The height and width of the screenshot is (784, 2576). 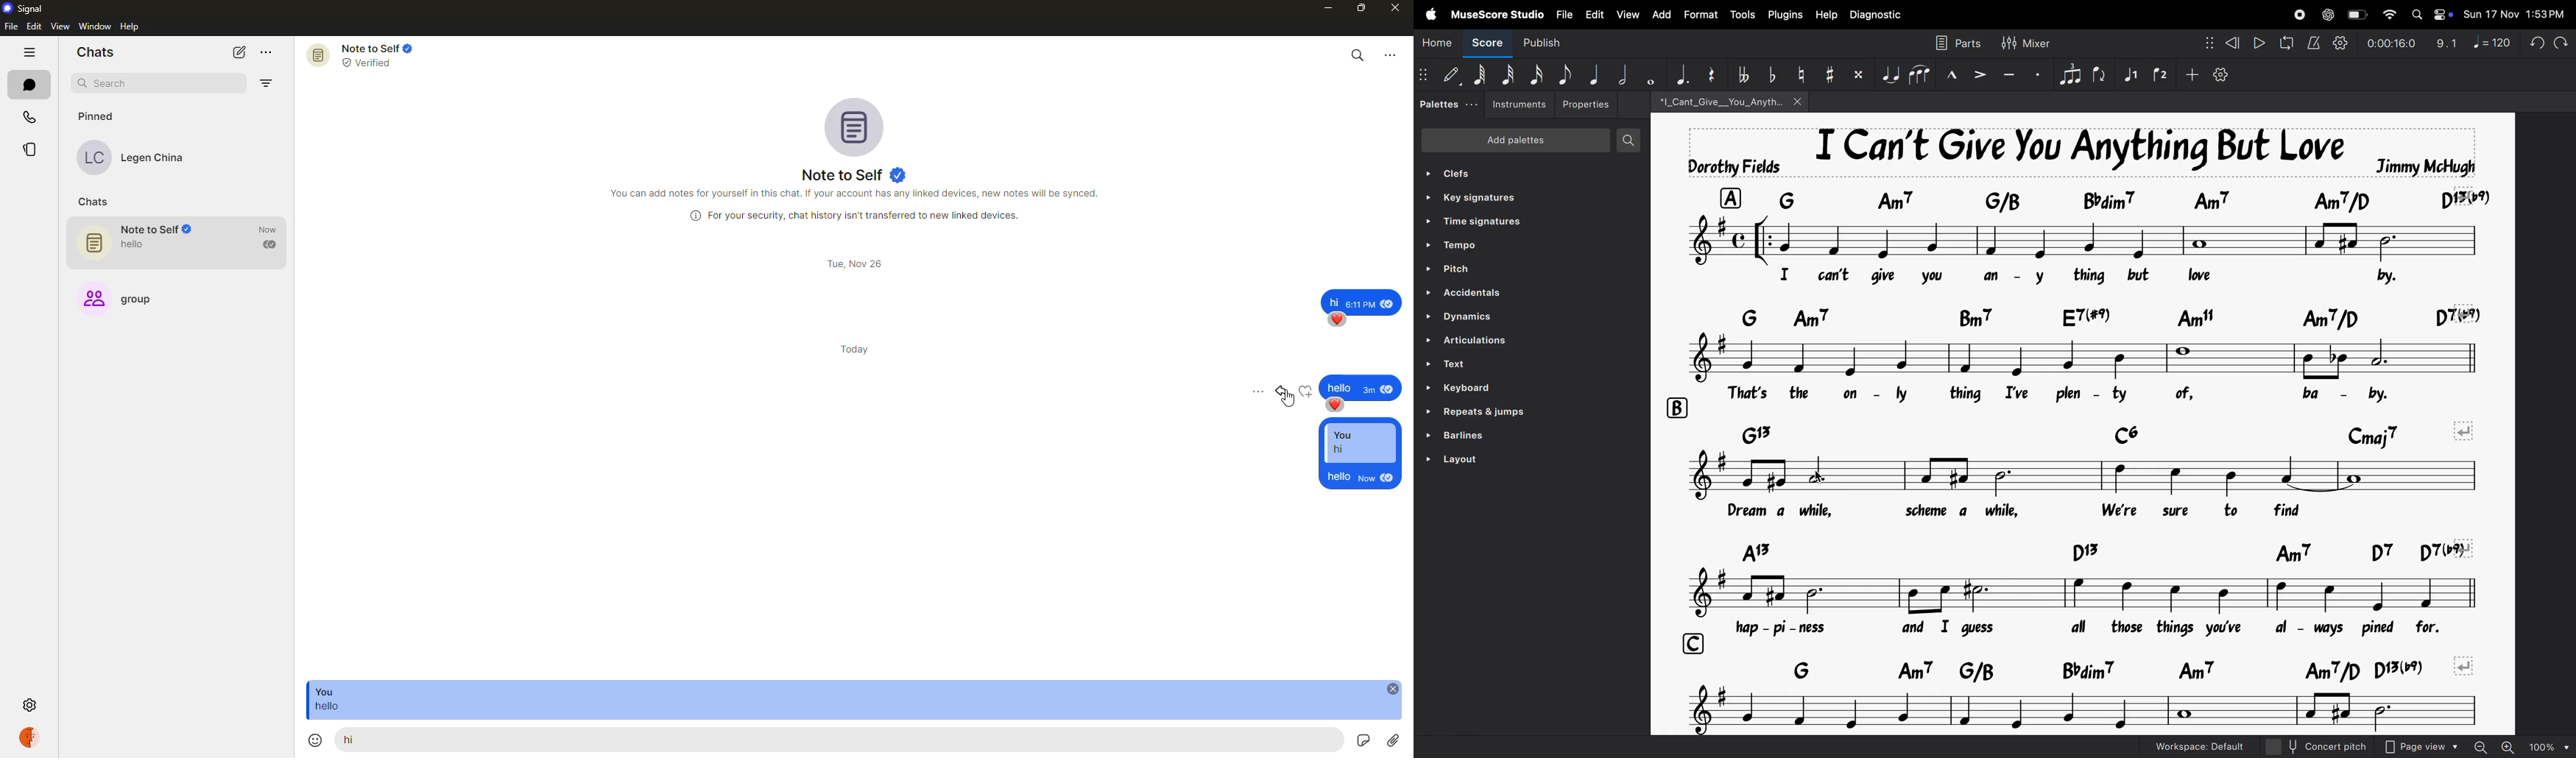 What do you see at coordinates (183, 244) in the screenshot?
I see `note to self` at bounding box center [183, 244].